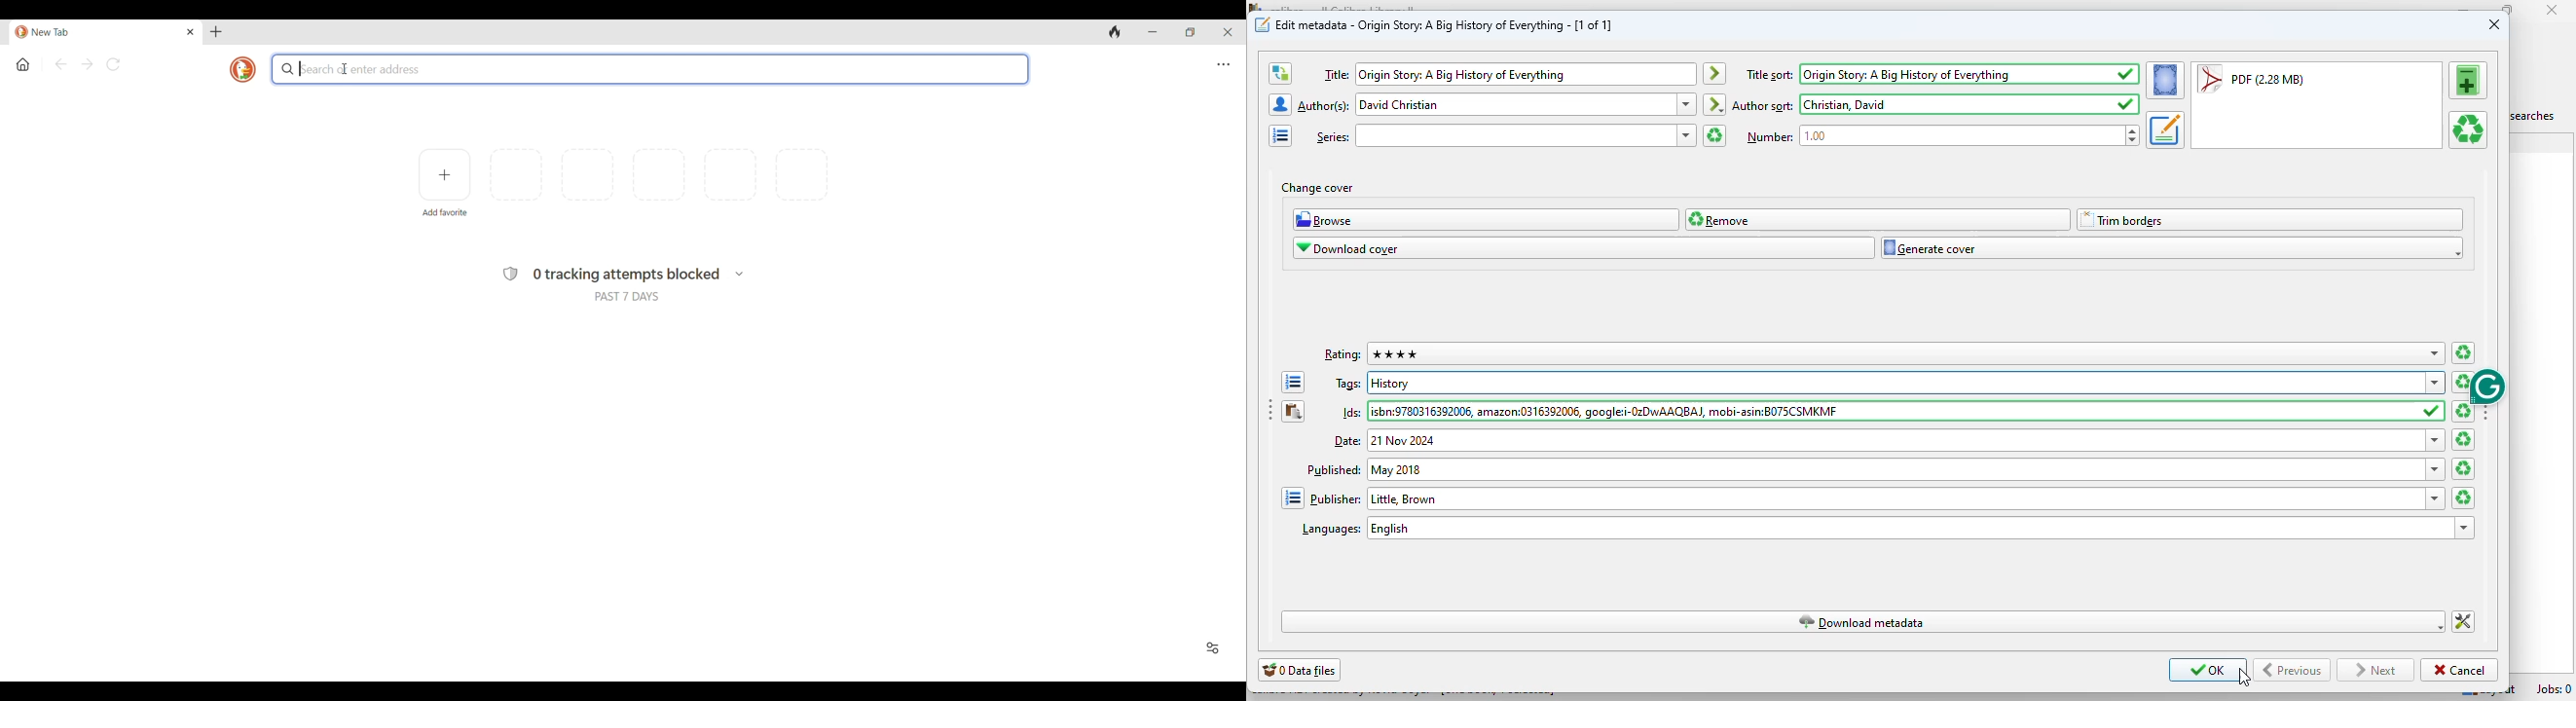  Describe the element at coordinates (1955, 74) in the screenshot. I see `title sort: Origin Story: A Big History of Everything` at that location.